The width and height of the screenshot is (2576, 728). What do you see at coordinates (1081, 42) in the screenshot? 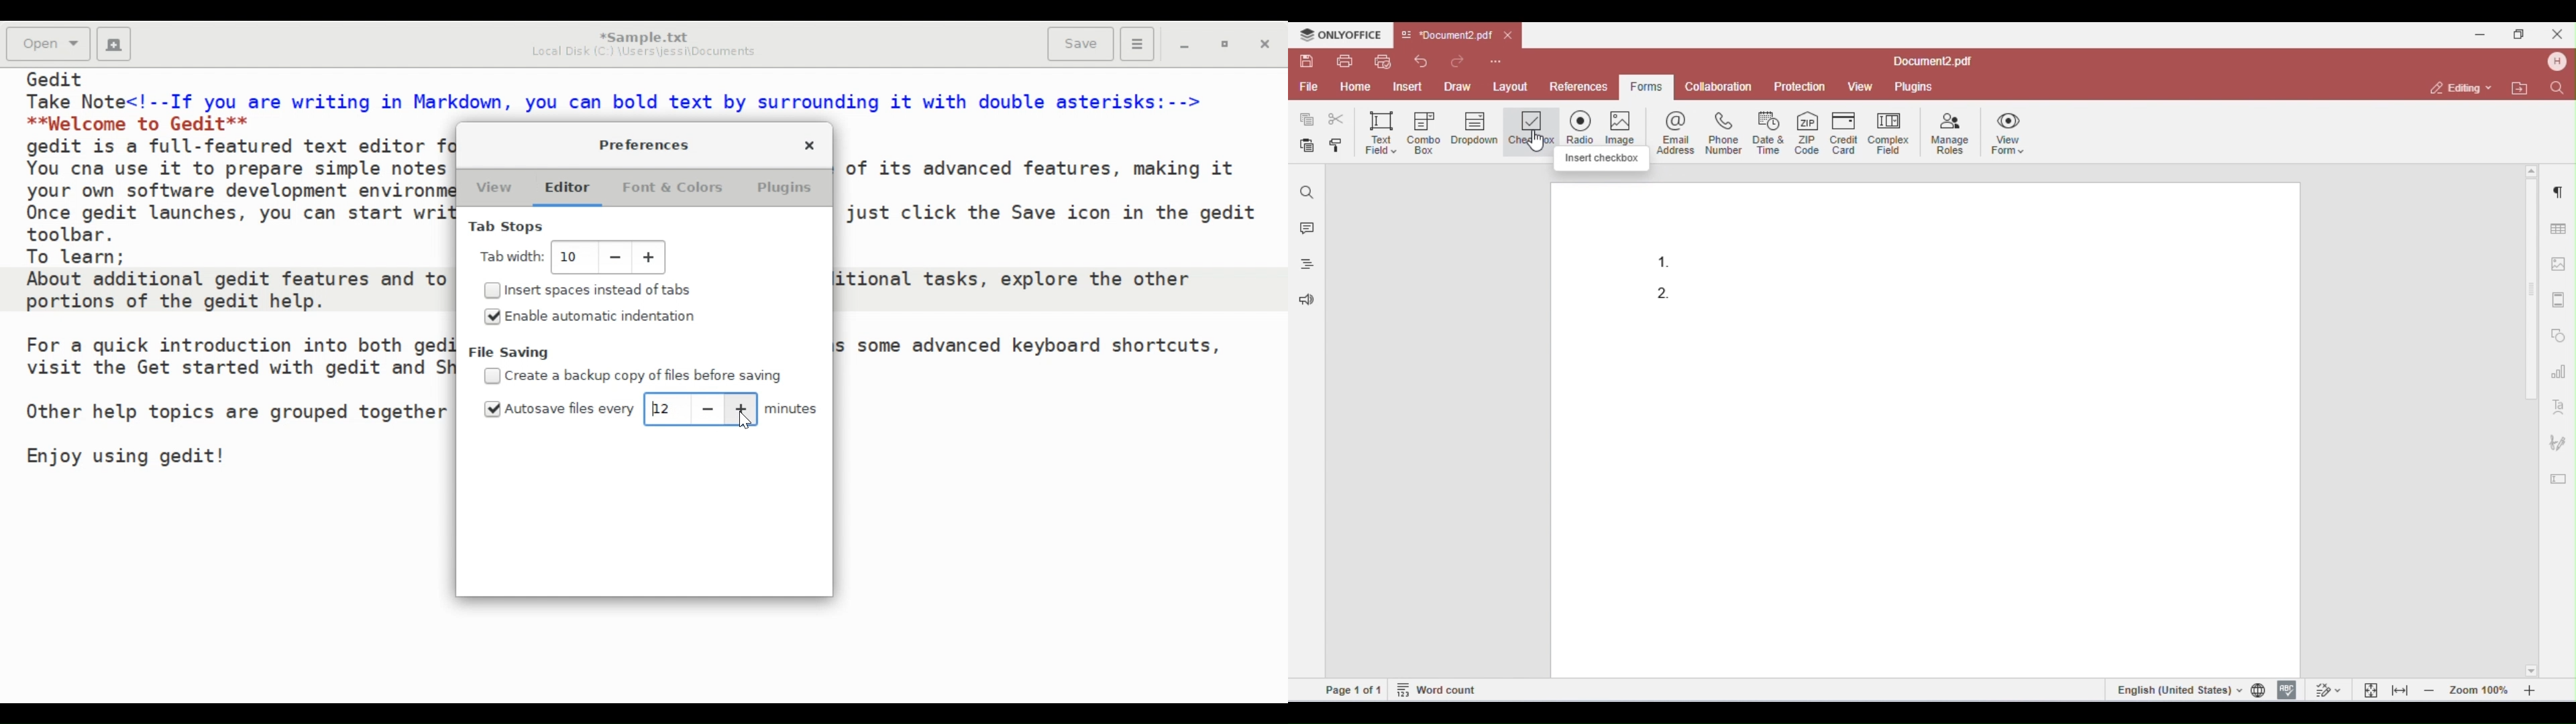
I see `Save` at bounding box center [1081, 42].